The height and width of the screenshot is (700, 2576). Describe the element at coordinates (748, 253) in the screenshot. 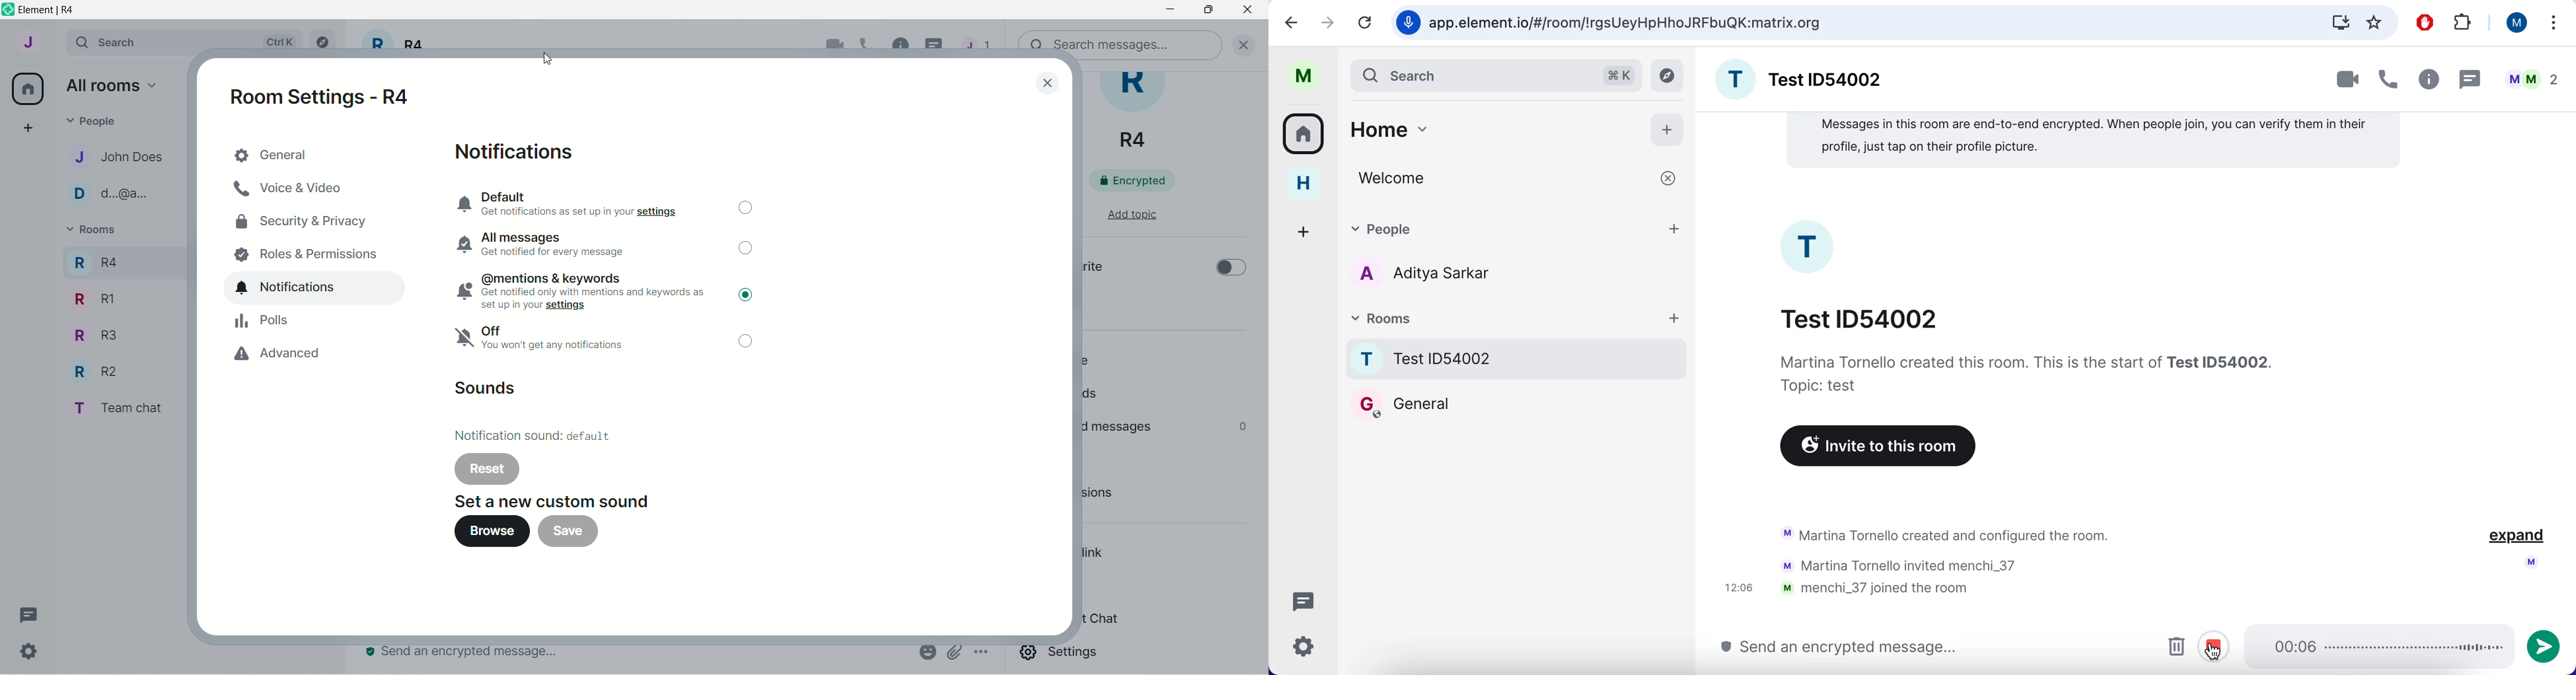

I see `toggle ` at that location.